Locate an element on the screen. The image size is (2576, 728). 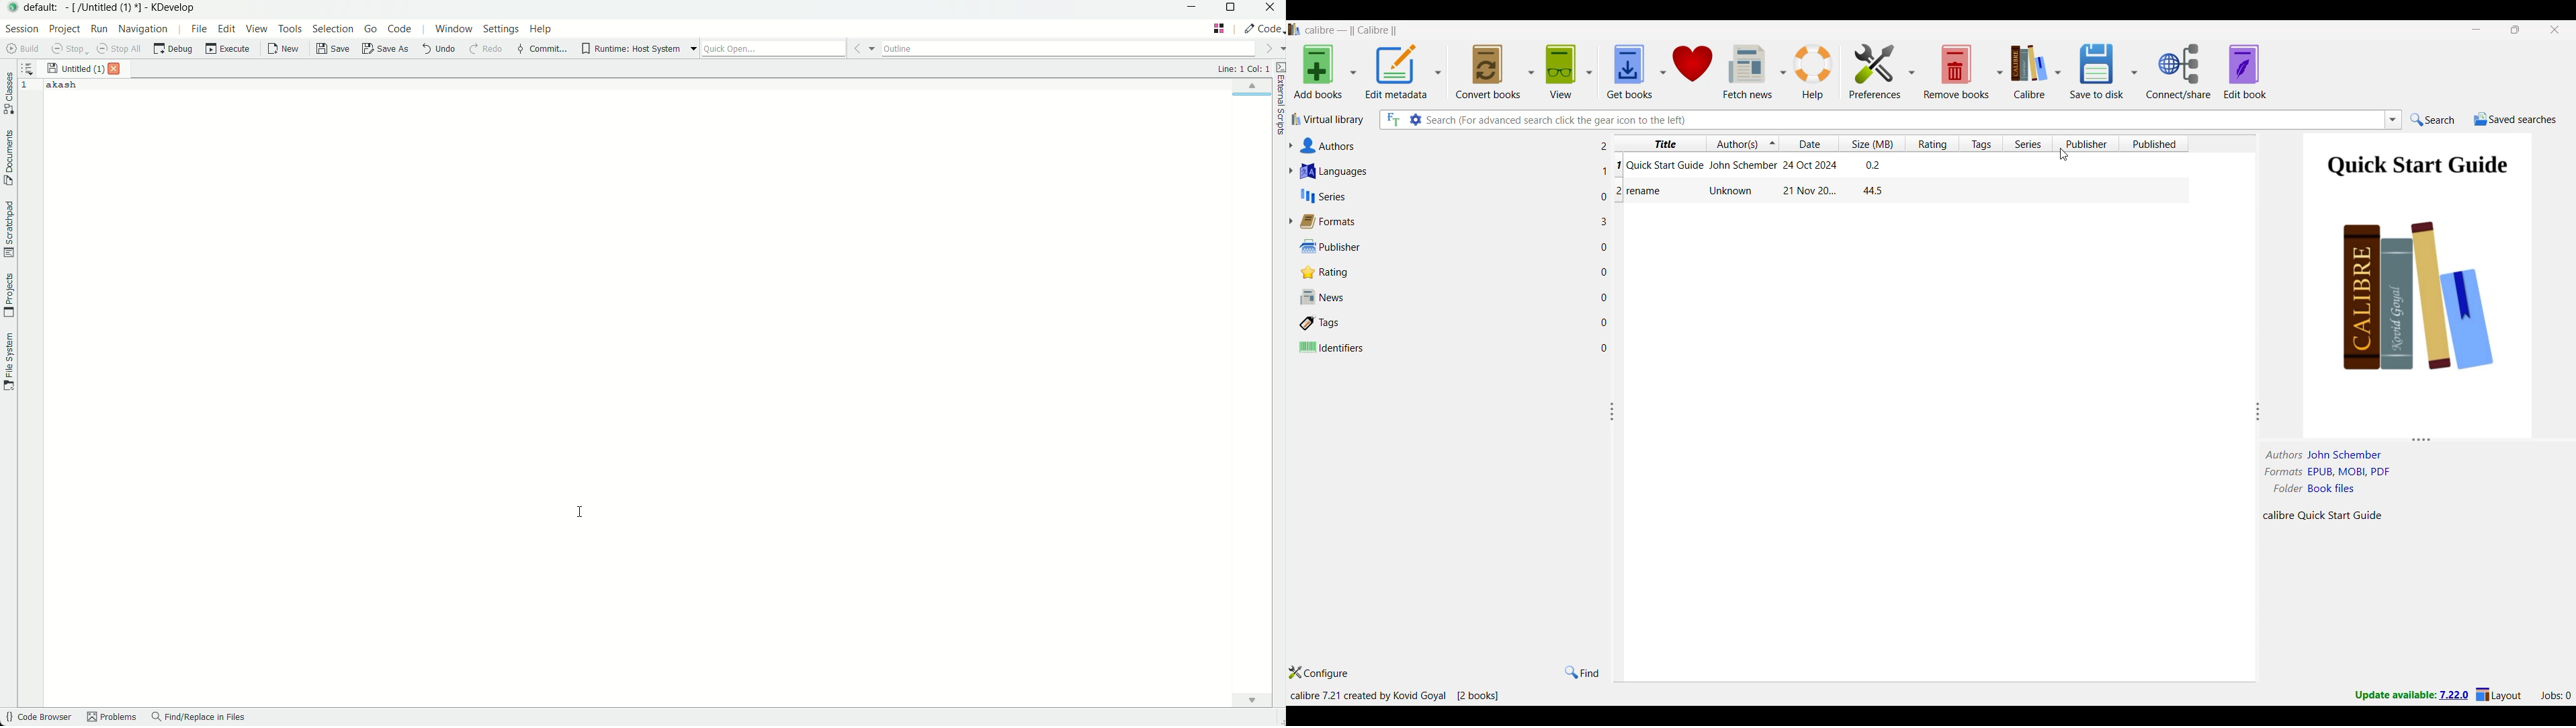
View options is located at coordinates (1568, 71).